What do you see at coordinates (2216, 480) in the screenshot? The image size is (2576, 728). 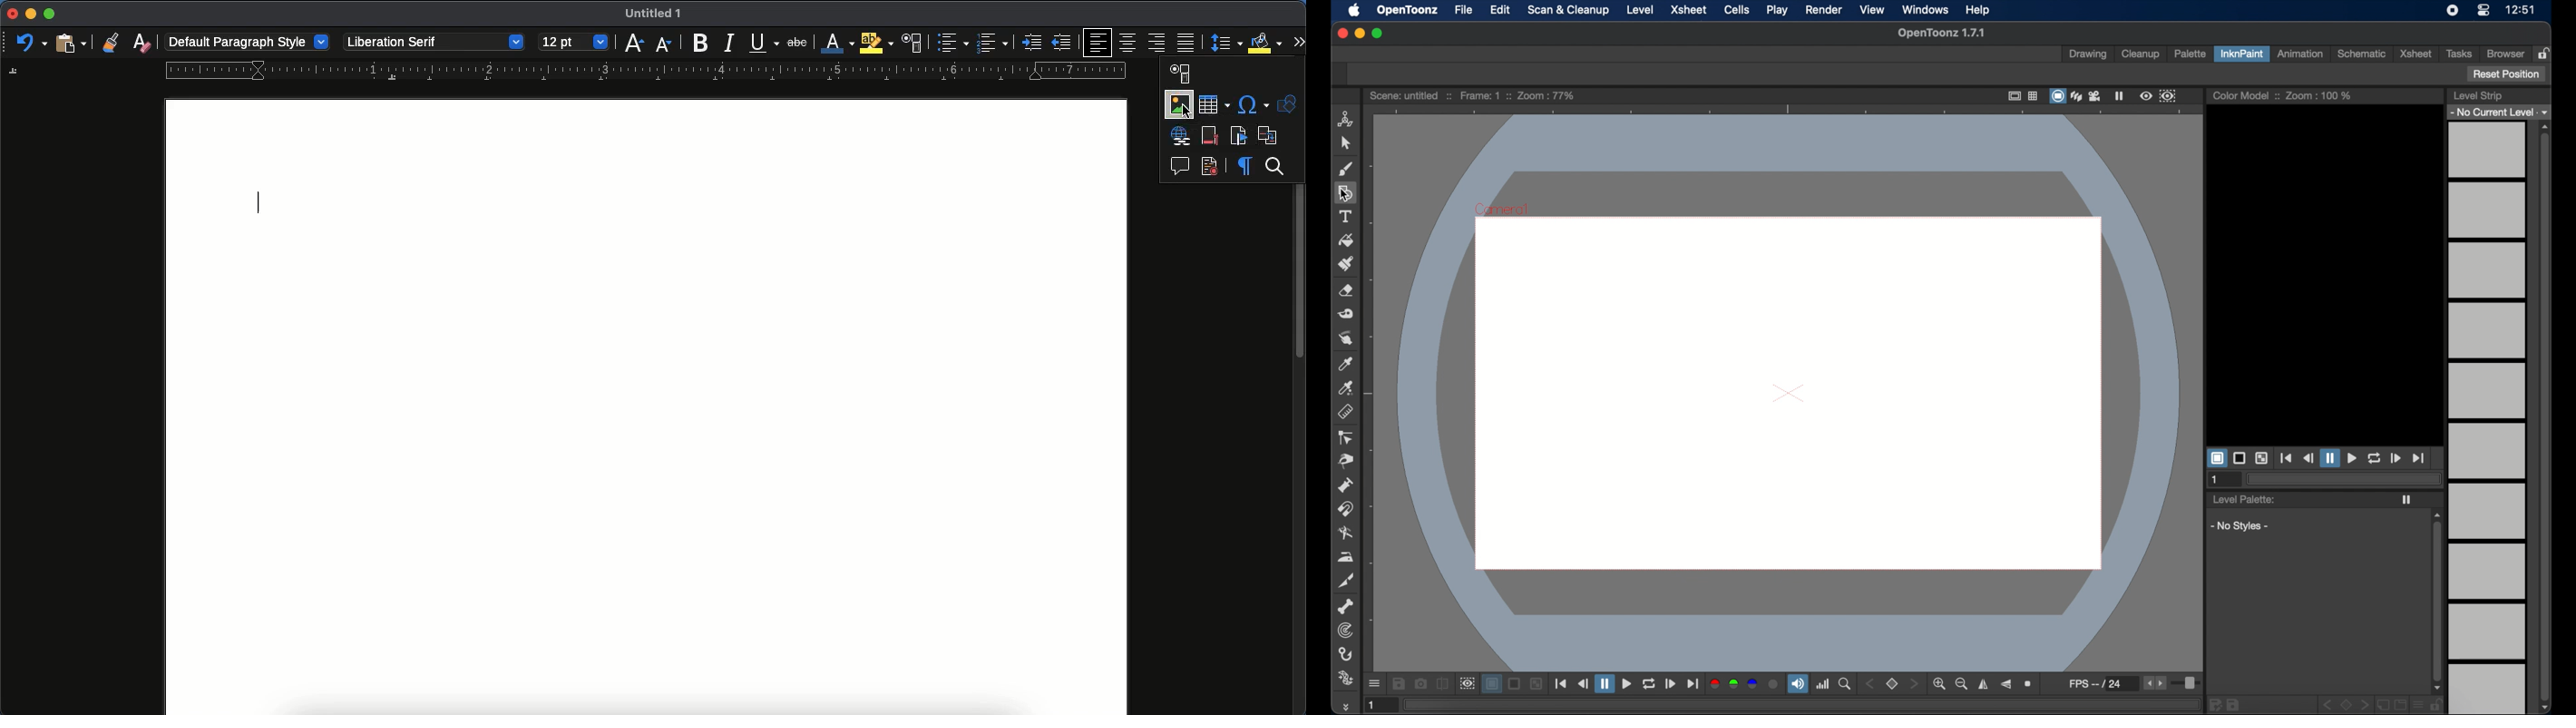 I see `1` at bounding box center [2216, 480].